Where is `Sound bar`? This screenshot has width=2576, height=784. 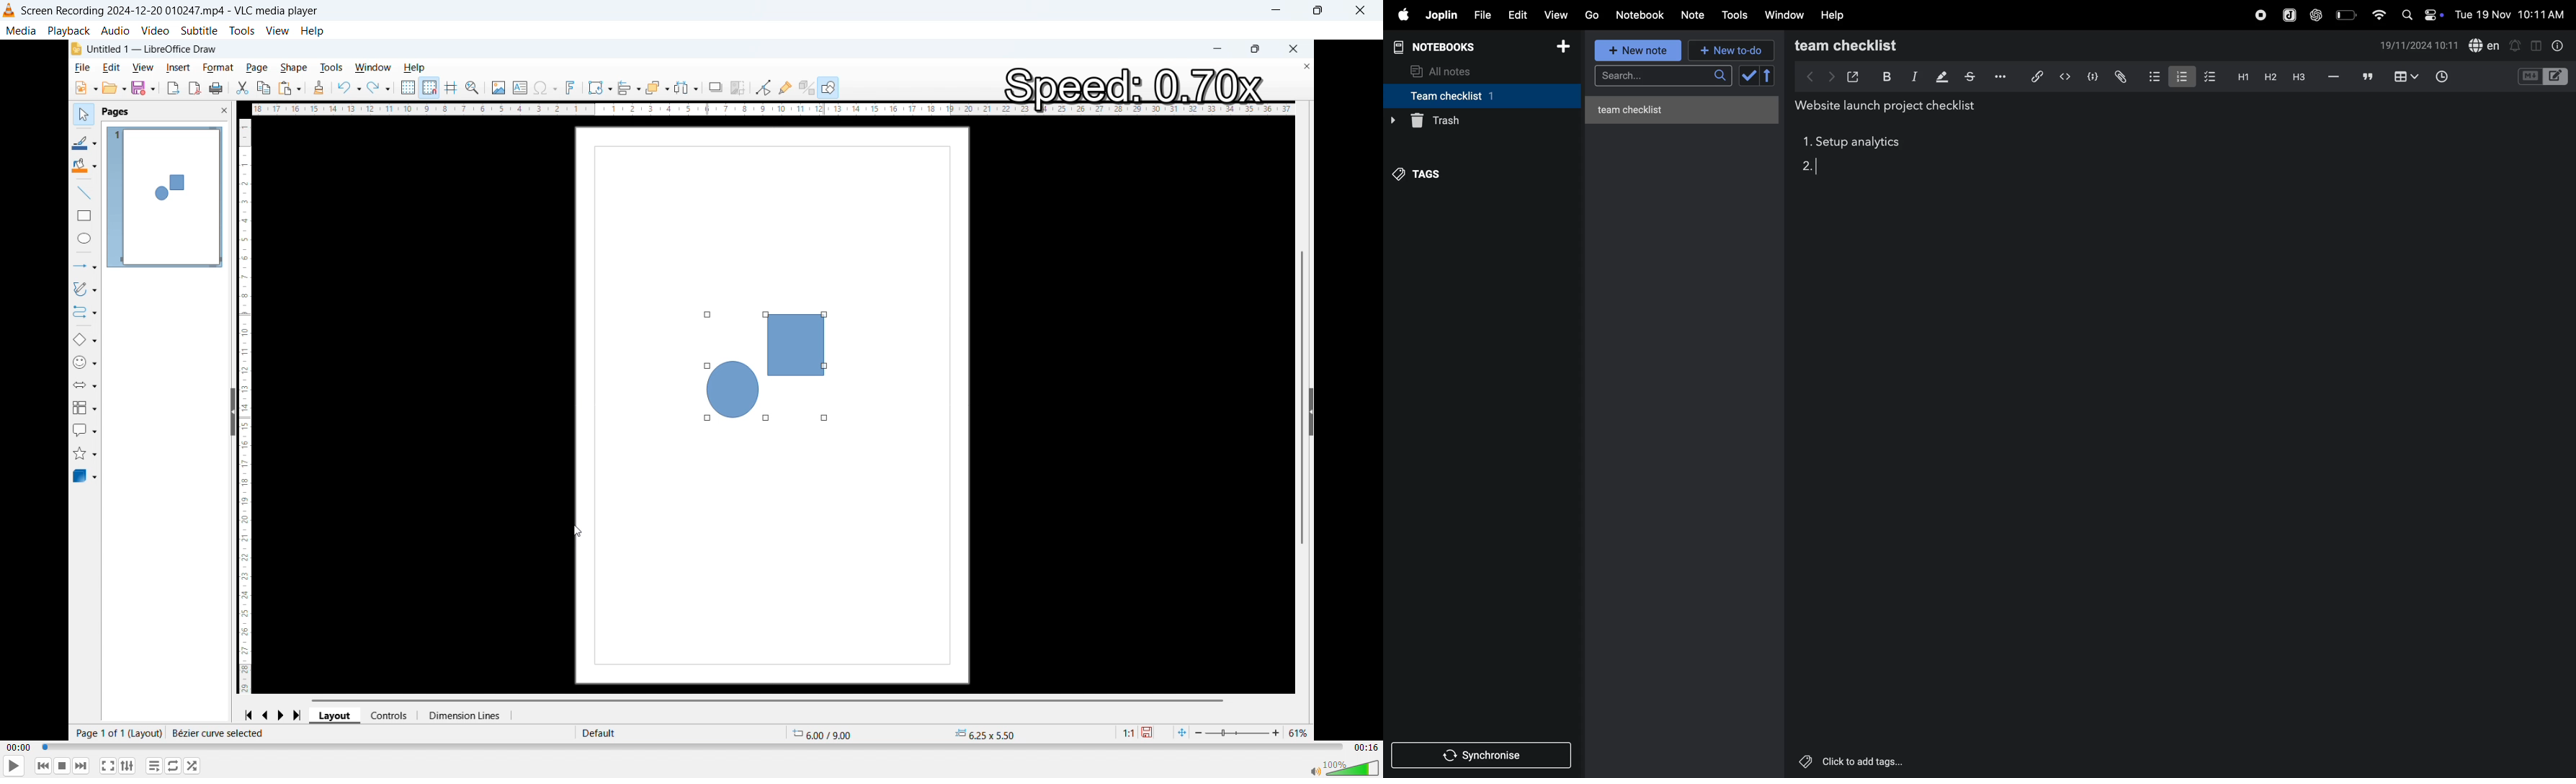 Sound bar is located at coordinates (1344, 767).